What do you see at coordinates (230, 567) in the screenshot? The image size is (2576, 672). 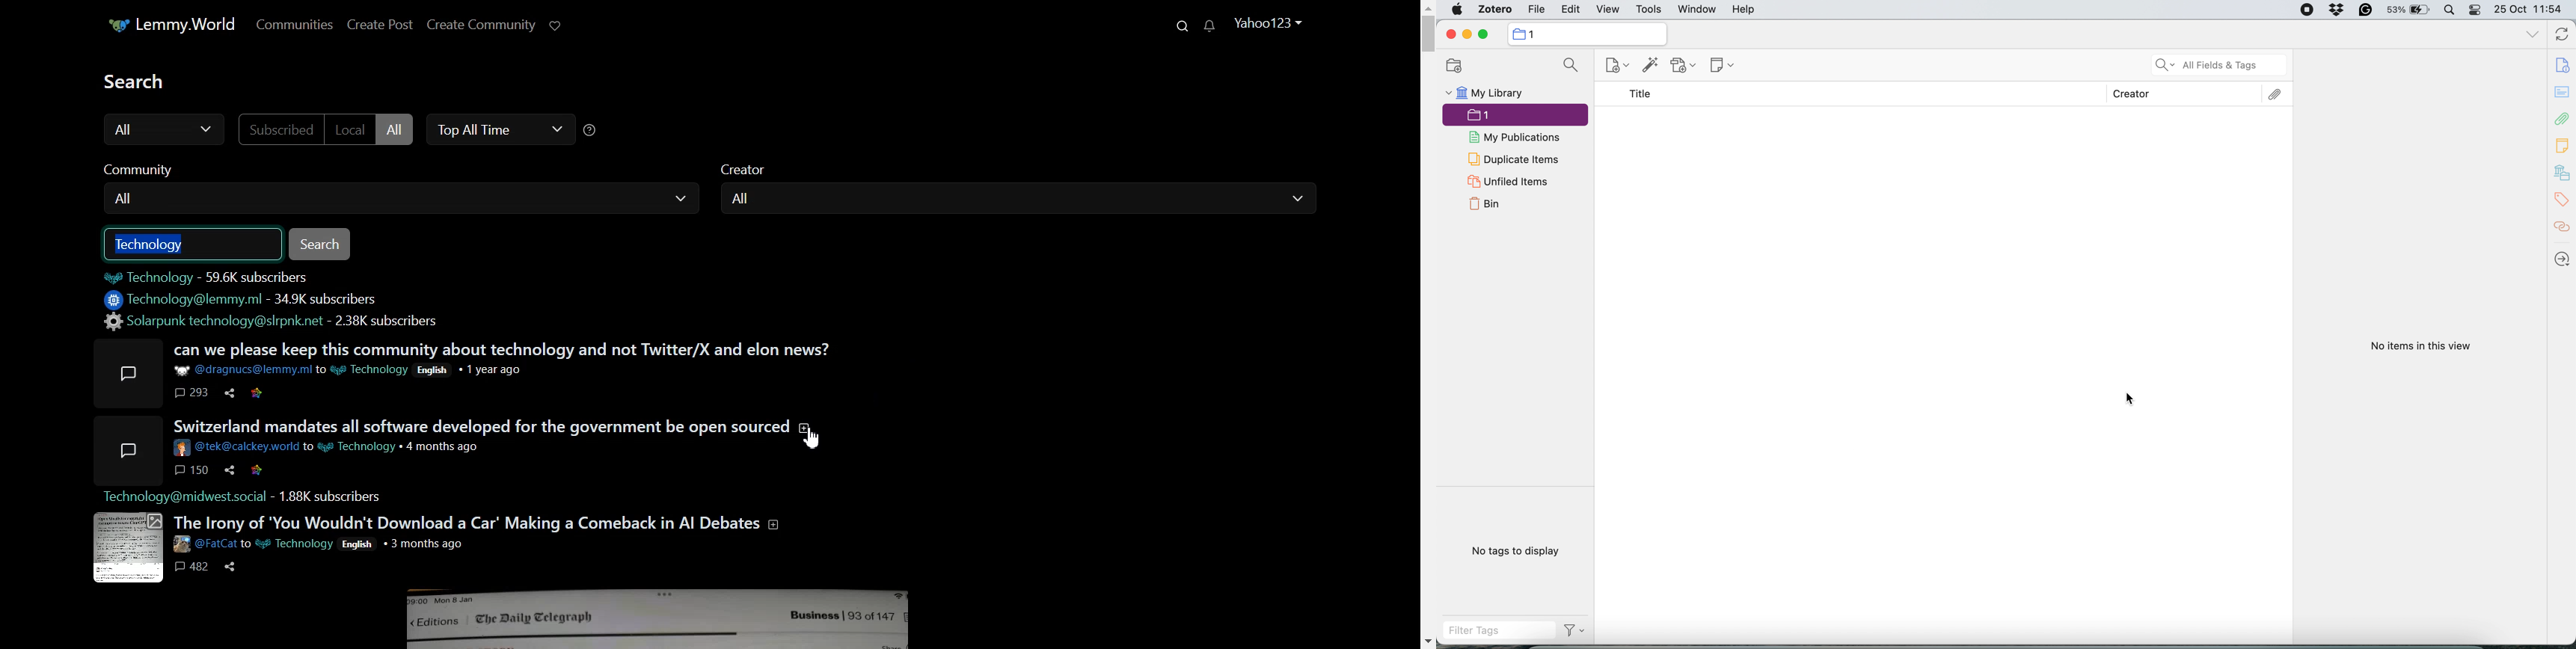 I see `share` at bounding box center [230, 567].